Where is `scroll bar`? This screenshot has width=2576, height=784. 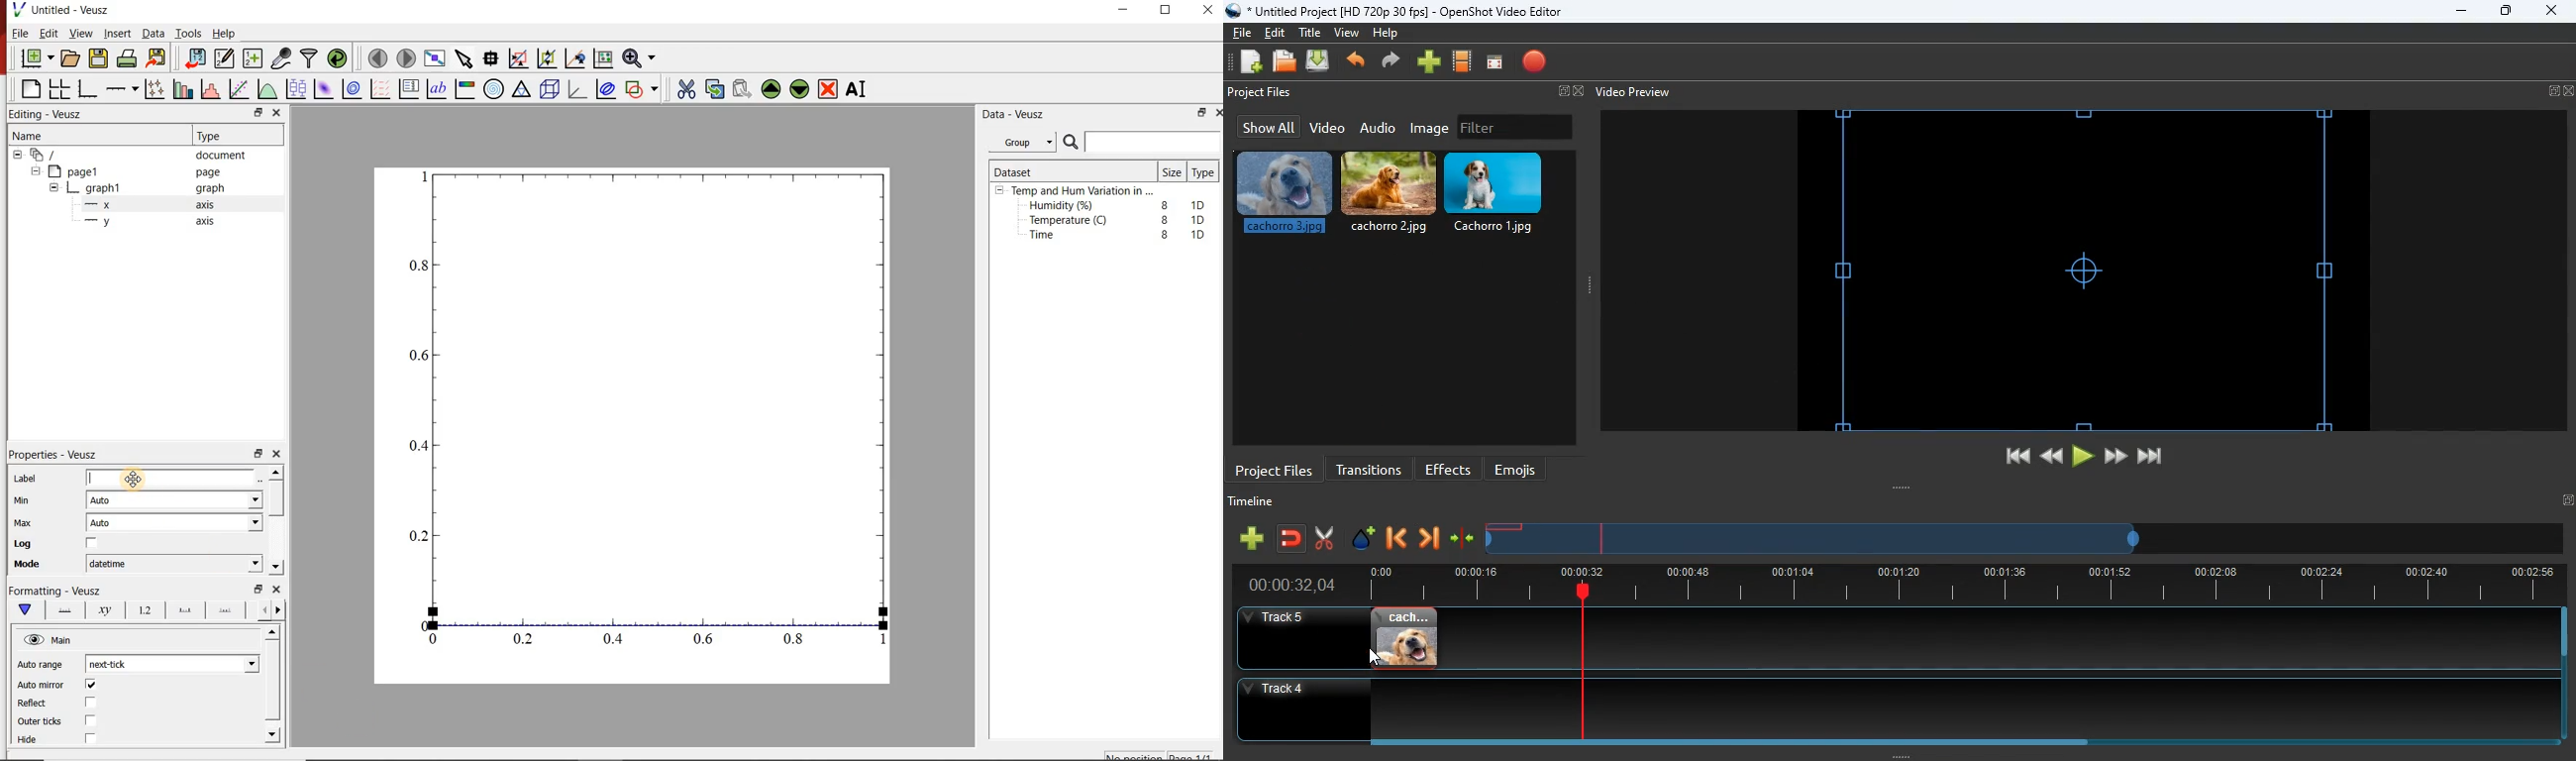 scroll bar is located at coordinates (278, 518).